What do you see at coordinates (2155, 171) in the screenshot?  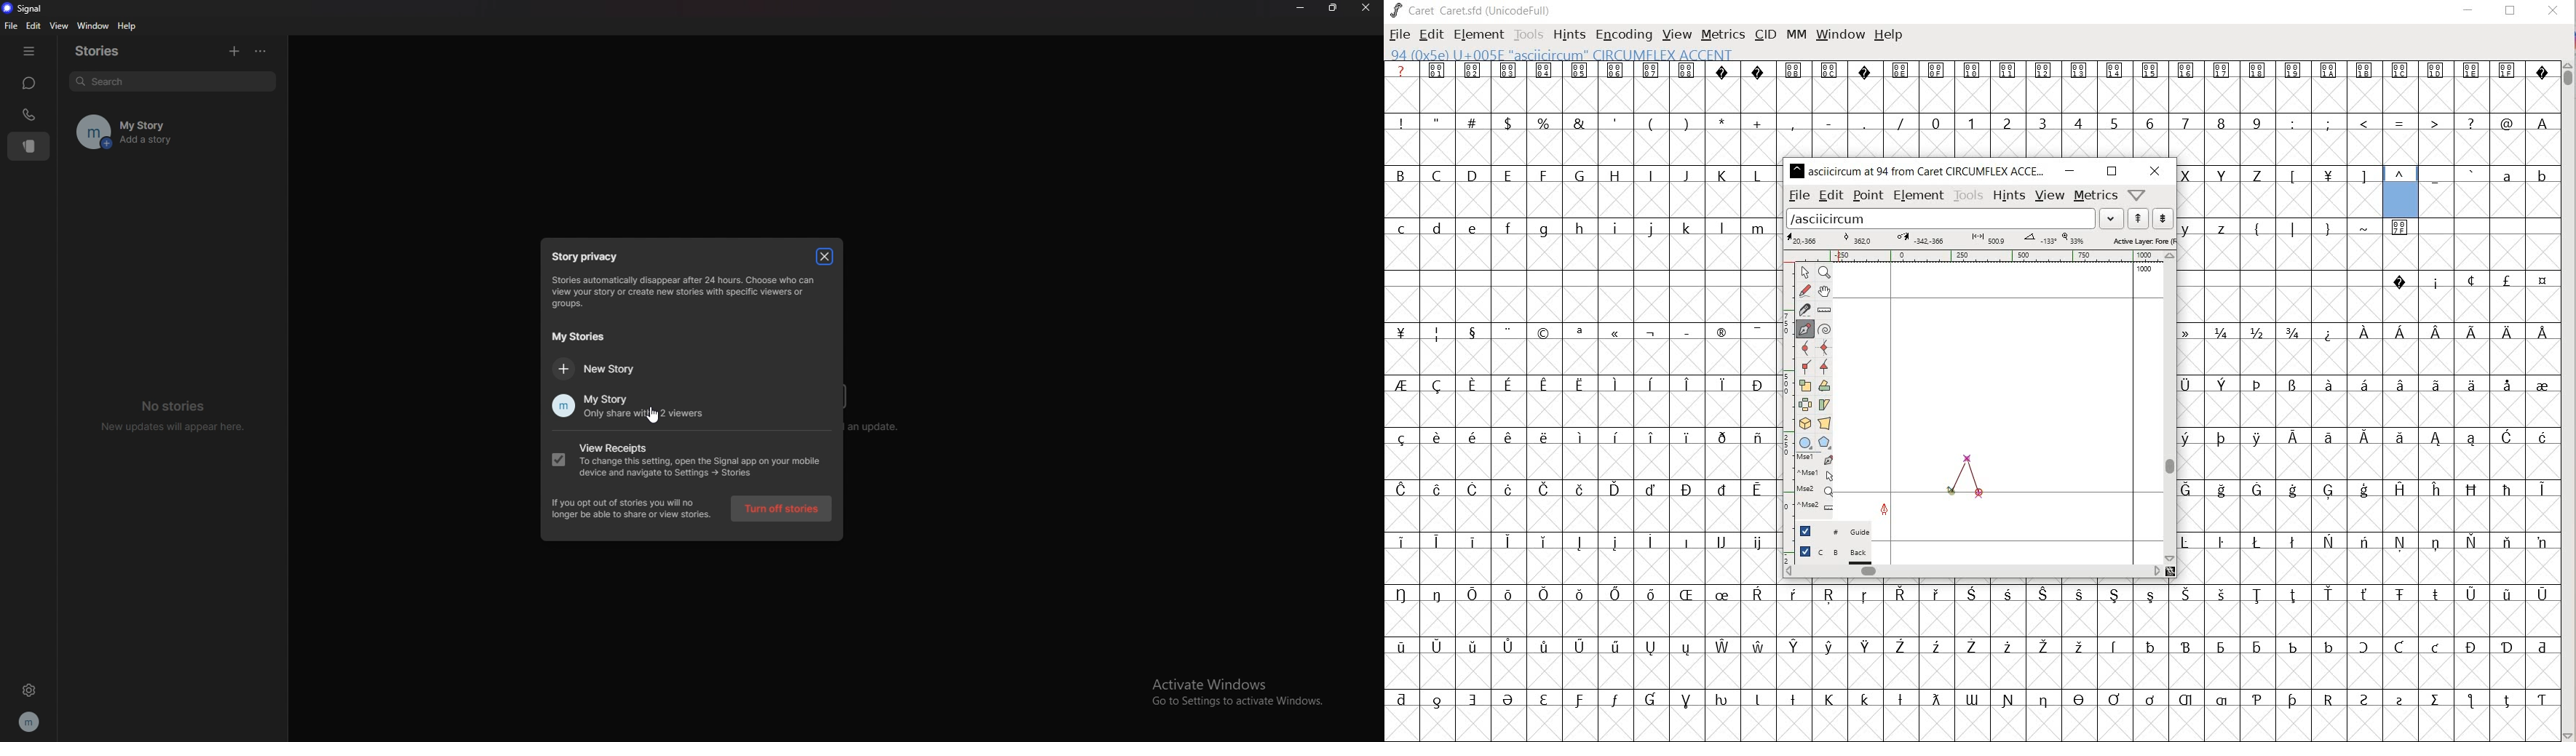 I see `close` at bounding box center [2155, 171].